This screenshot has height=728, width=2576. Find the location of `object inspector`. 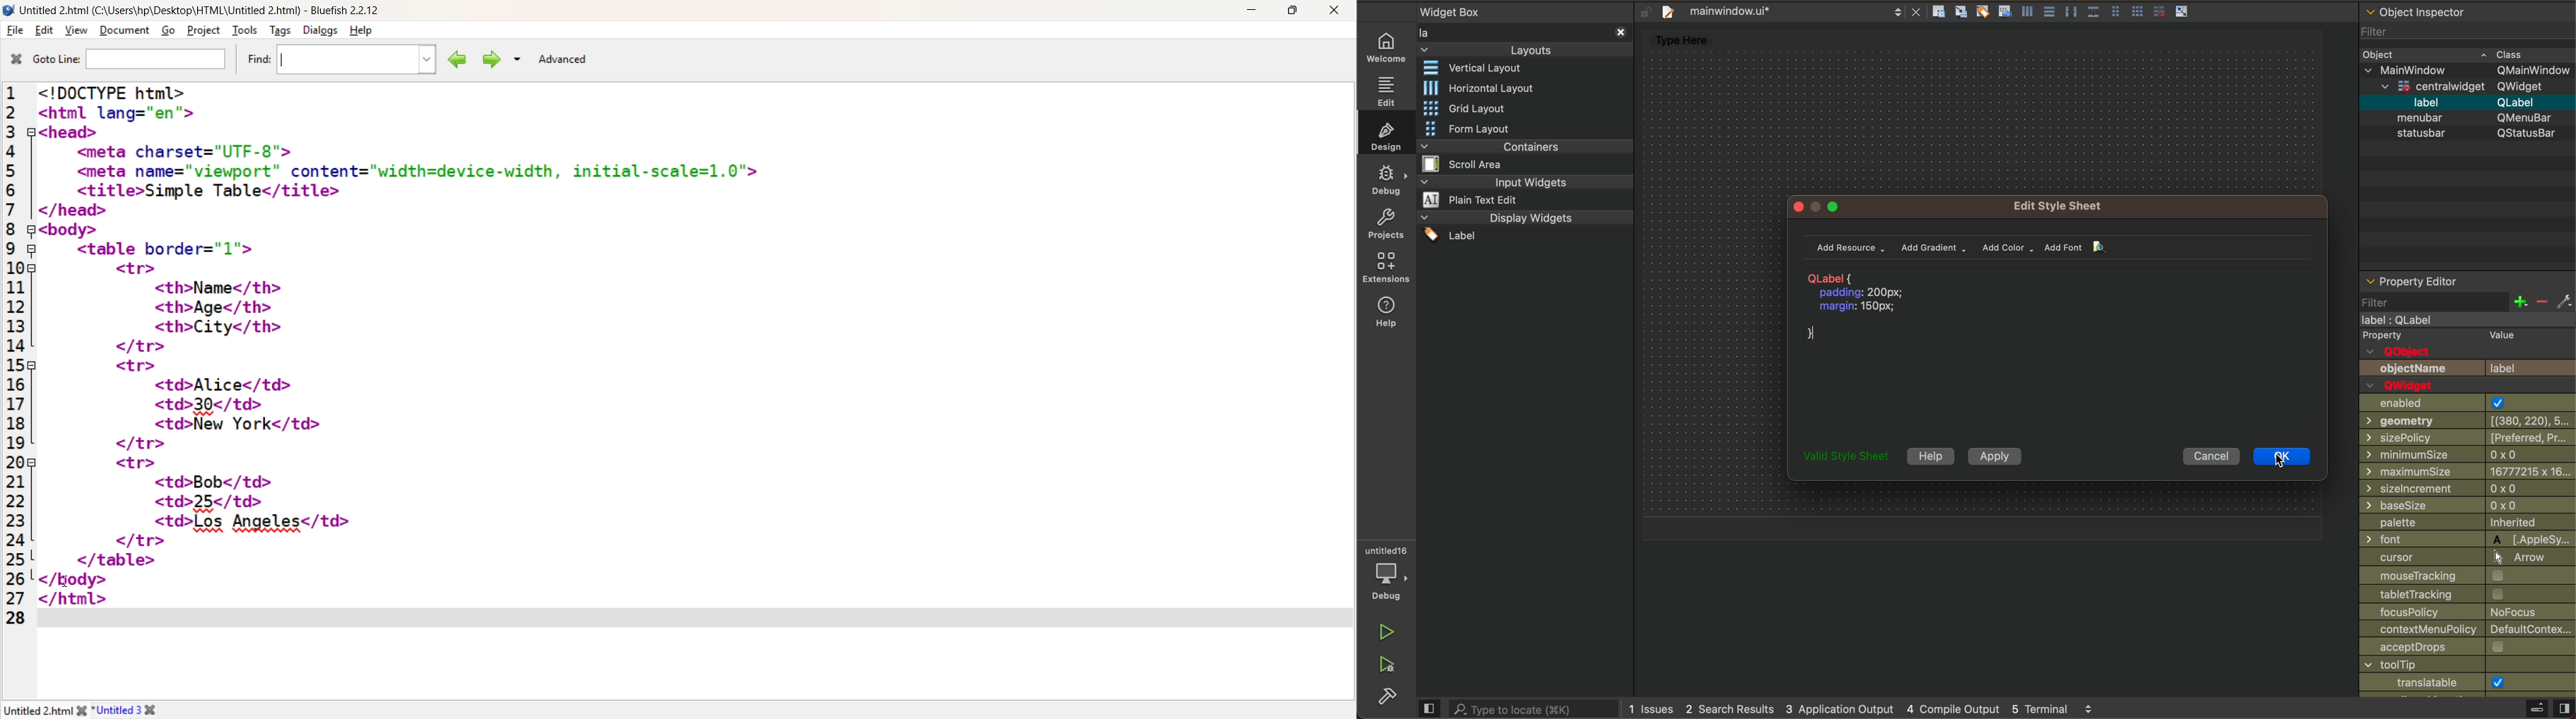

object inspector is located at coordinates (2465, 11).